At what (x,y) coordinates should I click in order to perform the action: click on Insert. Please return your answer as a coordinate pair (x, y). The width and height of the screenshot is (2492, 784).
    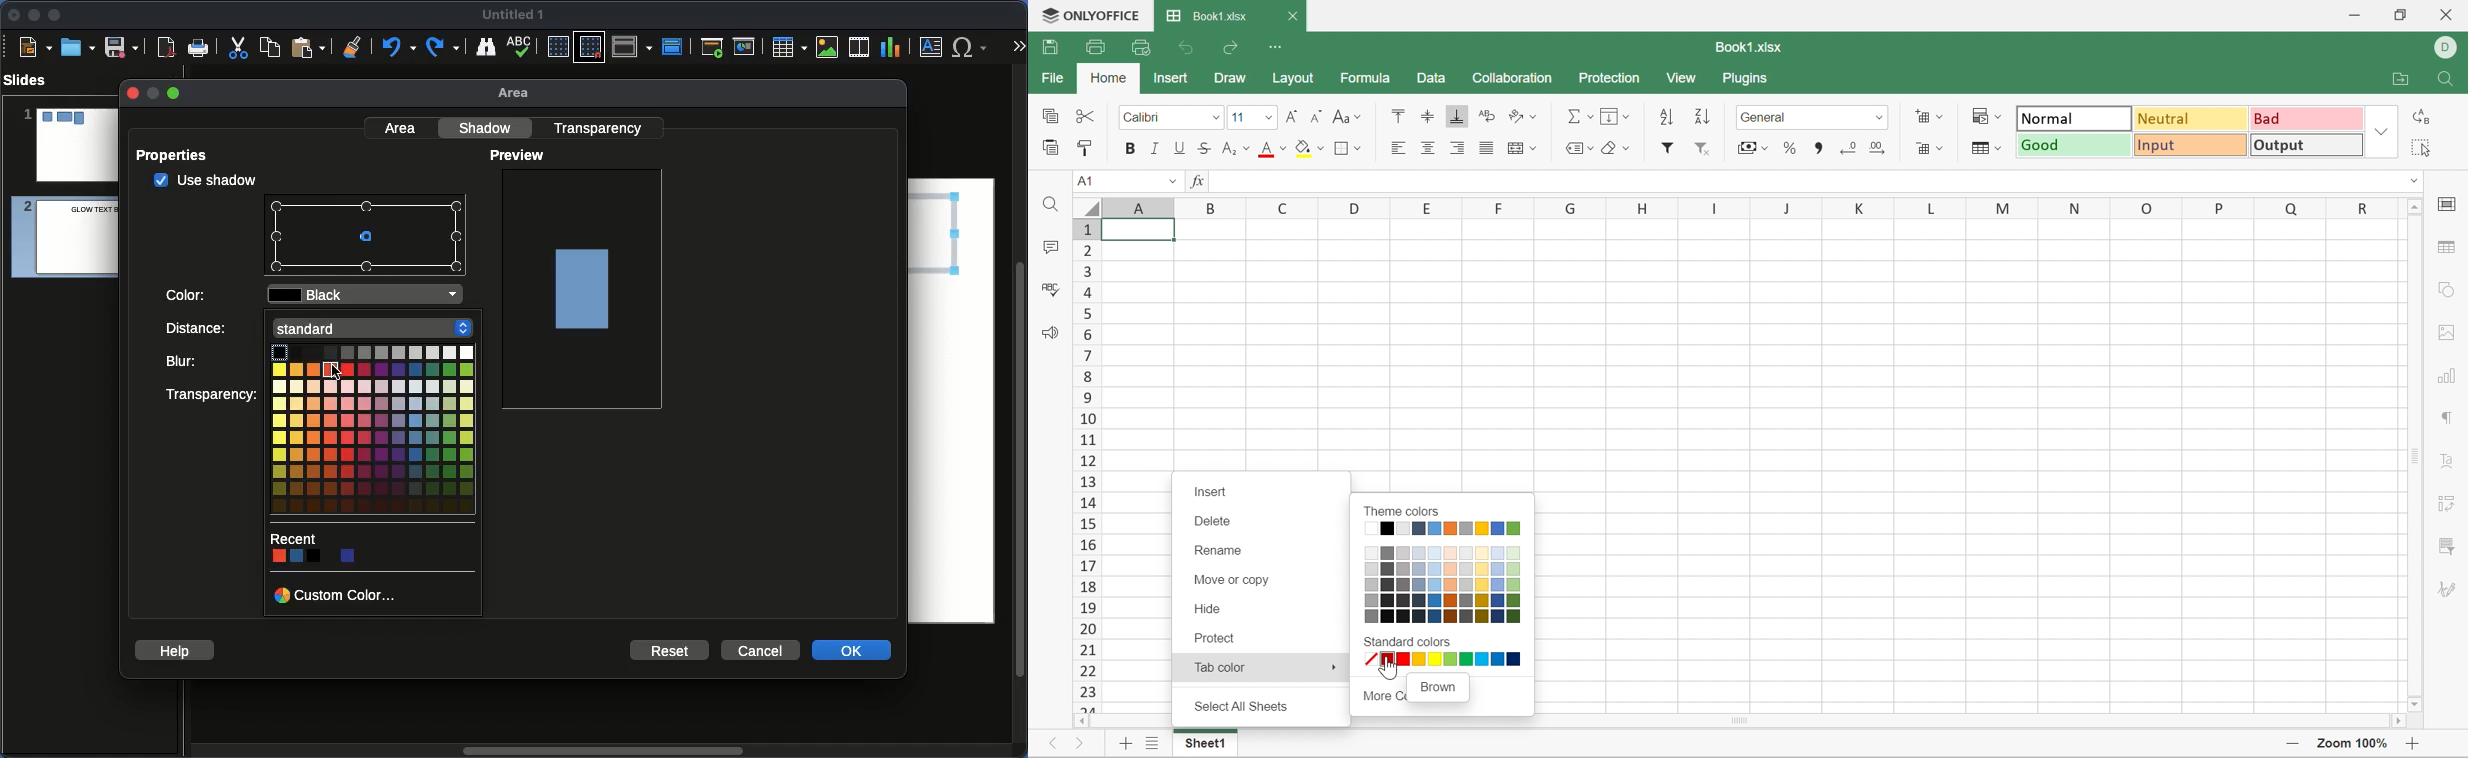
    Looking at the image, I should click on (1171, 77).